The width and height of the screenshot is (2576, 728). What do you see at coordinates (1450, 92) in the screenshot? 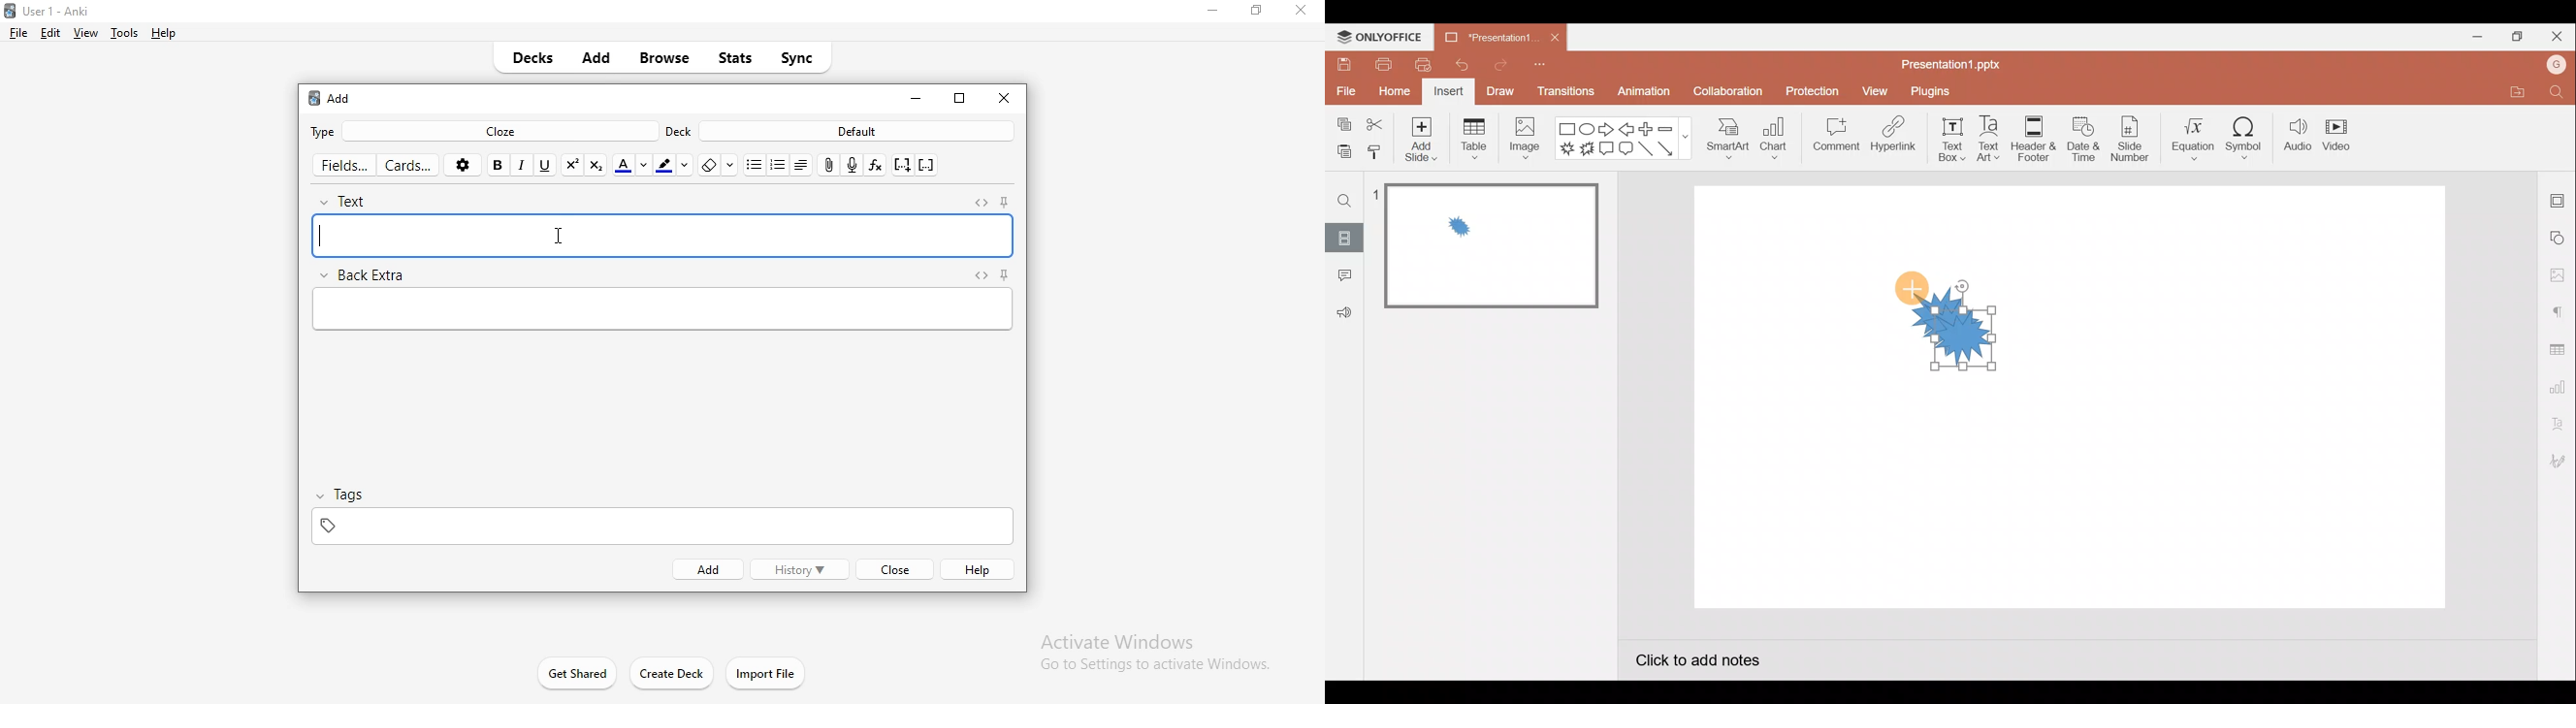
I see `Insert` at bounding box center [1450, 92].